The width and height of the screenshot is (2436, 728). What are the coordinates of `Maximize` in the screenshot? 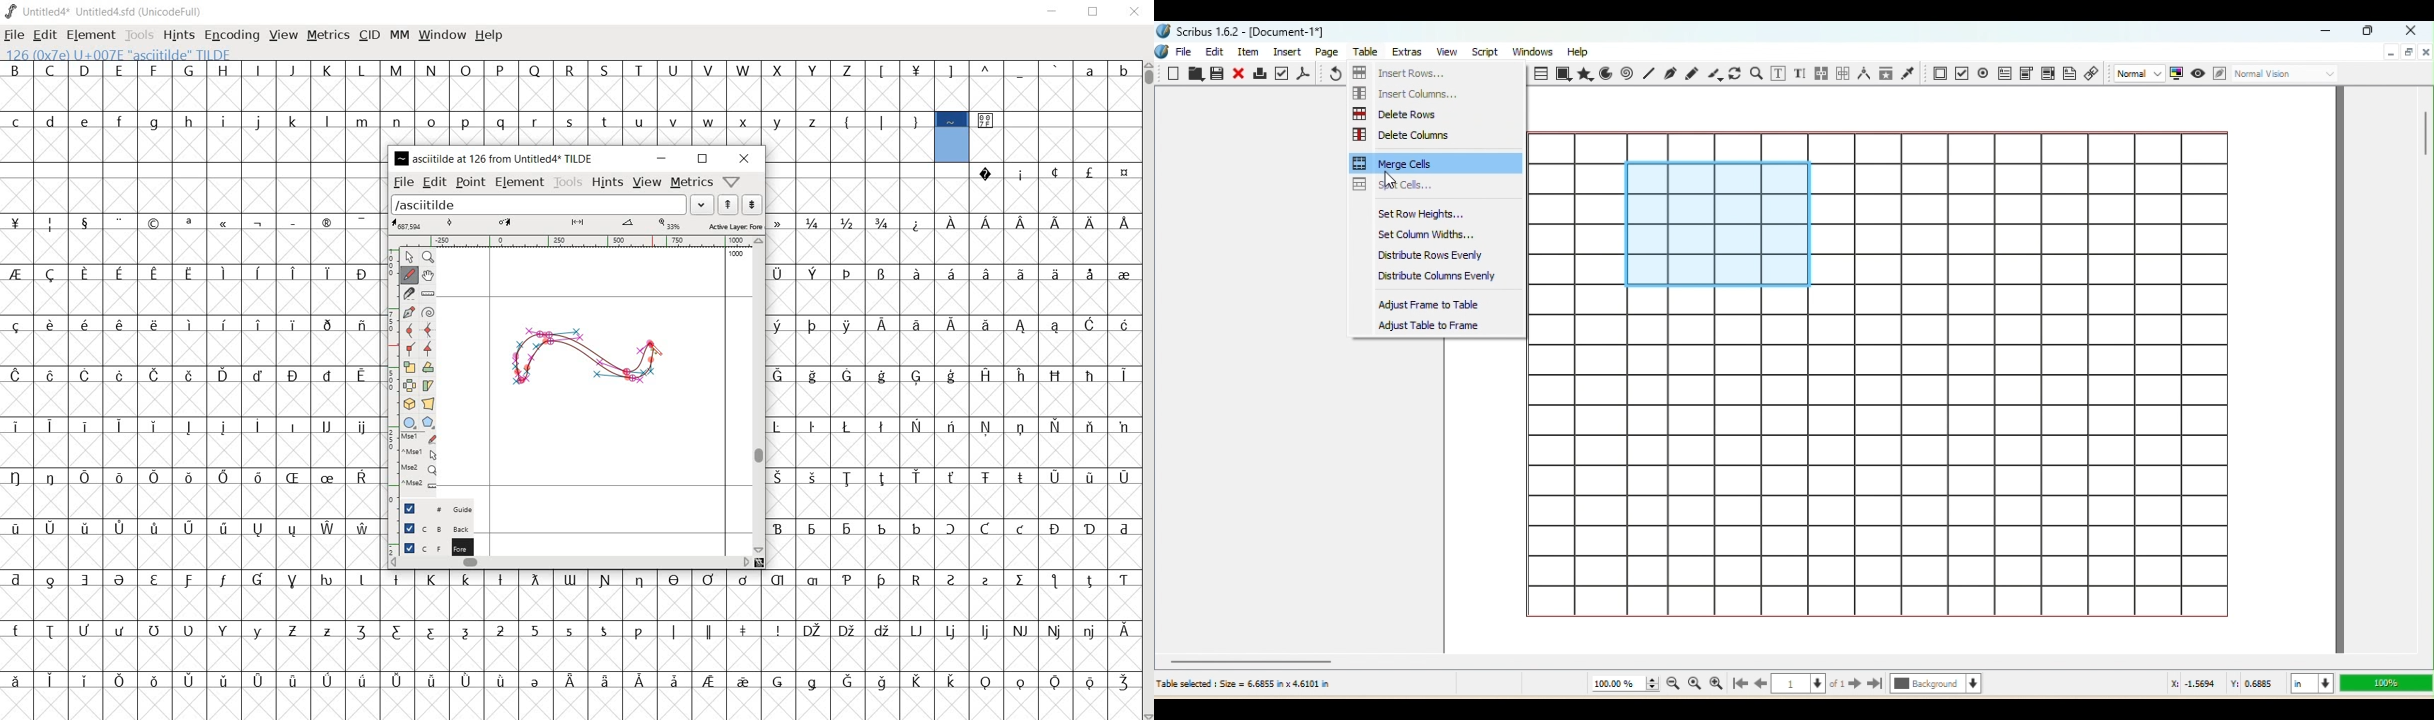 It's located at (2408, 53).